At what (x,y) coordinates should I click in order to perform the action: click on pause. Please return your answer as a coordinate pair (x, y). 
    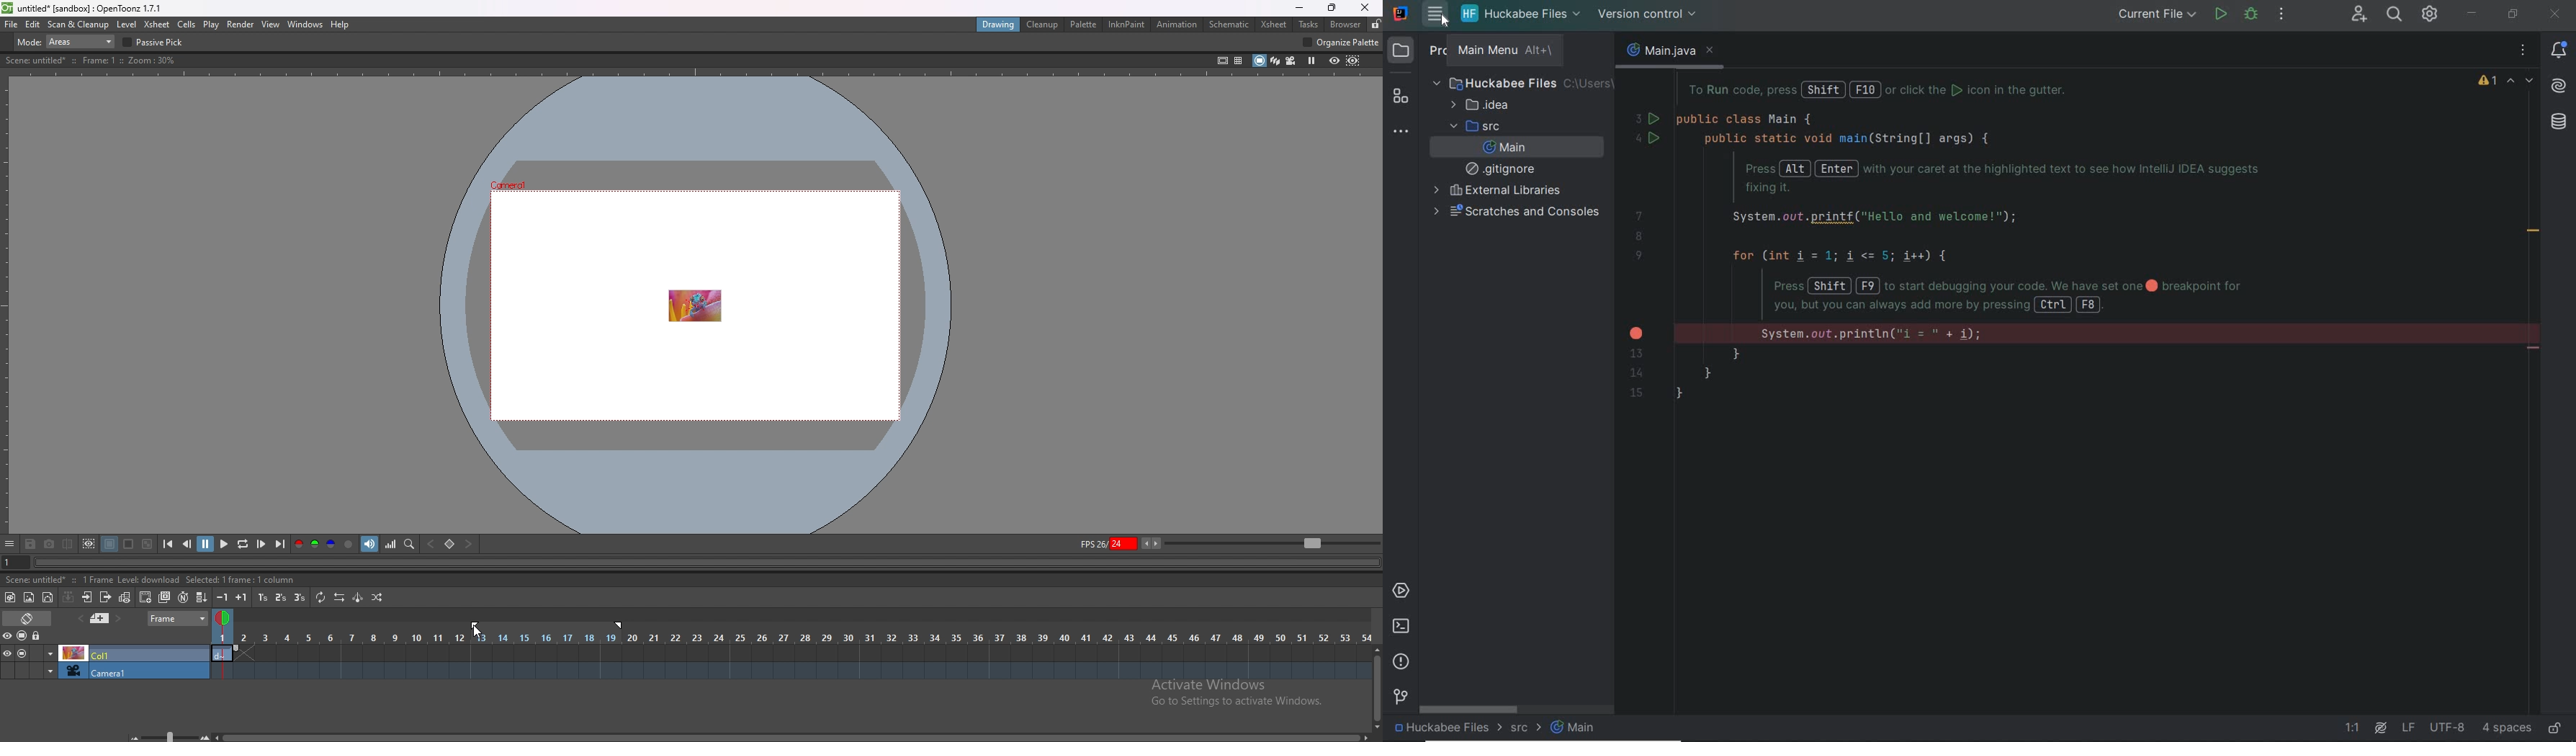
    Looking at the image, I should click on (207, 542).